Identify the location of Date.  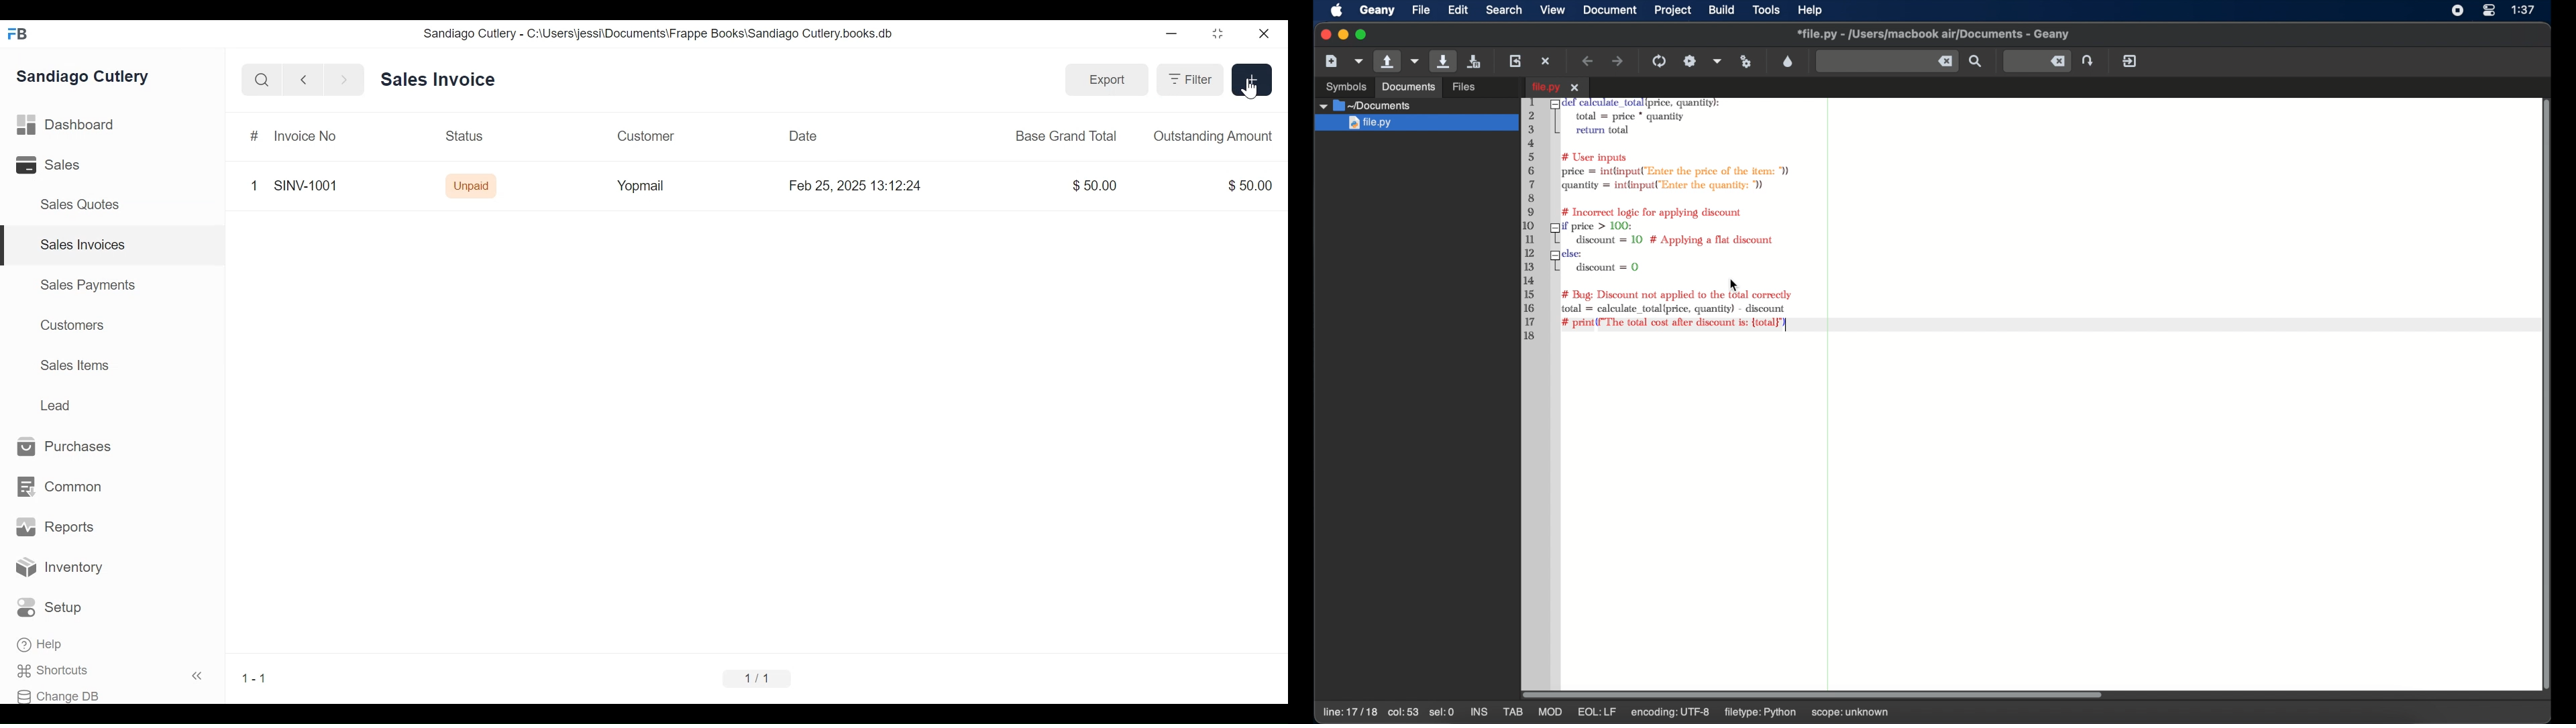
(805, 136).